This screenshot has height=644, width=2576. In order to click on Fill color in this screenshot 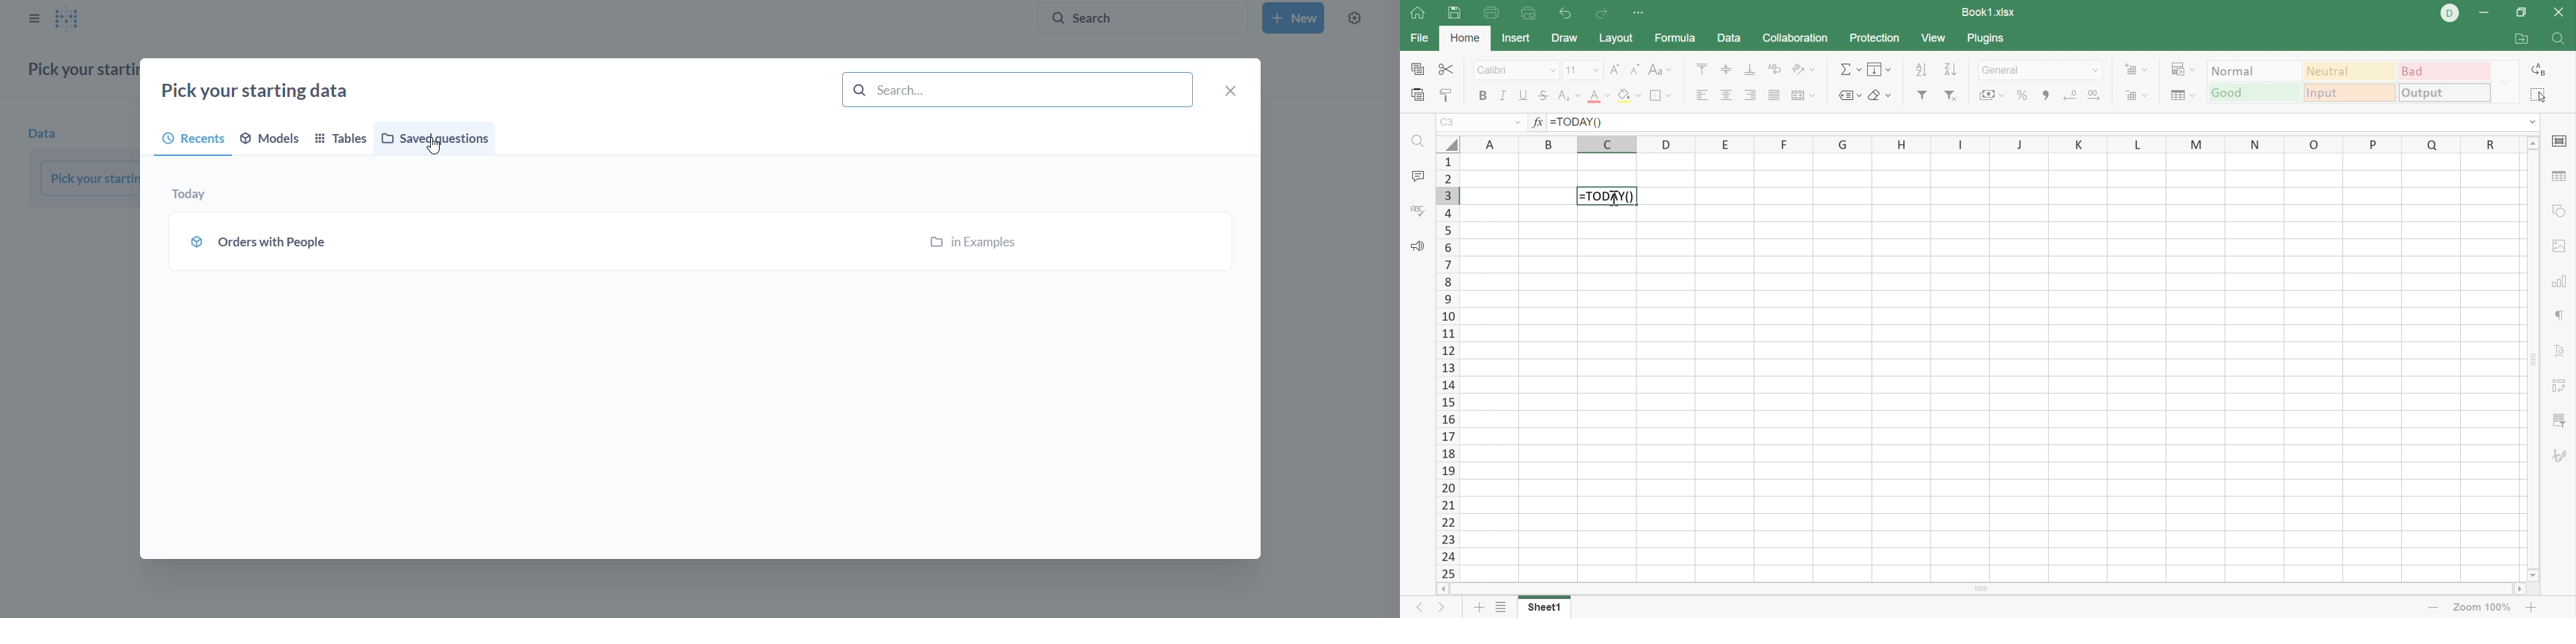, I will do `click(1630, 96)`.